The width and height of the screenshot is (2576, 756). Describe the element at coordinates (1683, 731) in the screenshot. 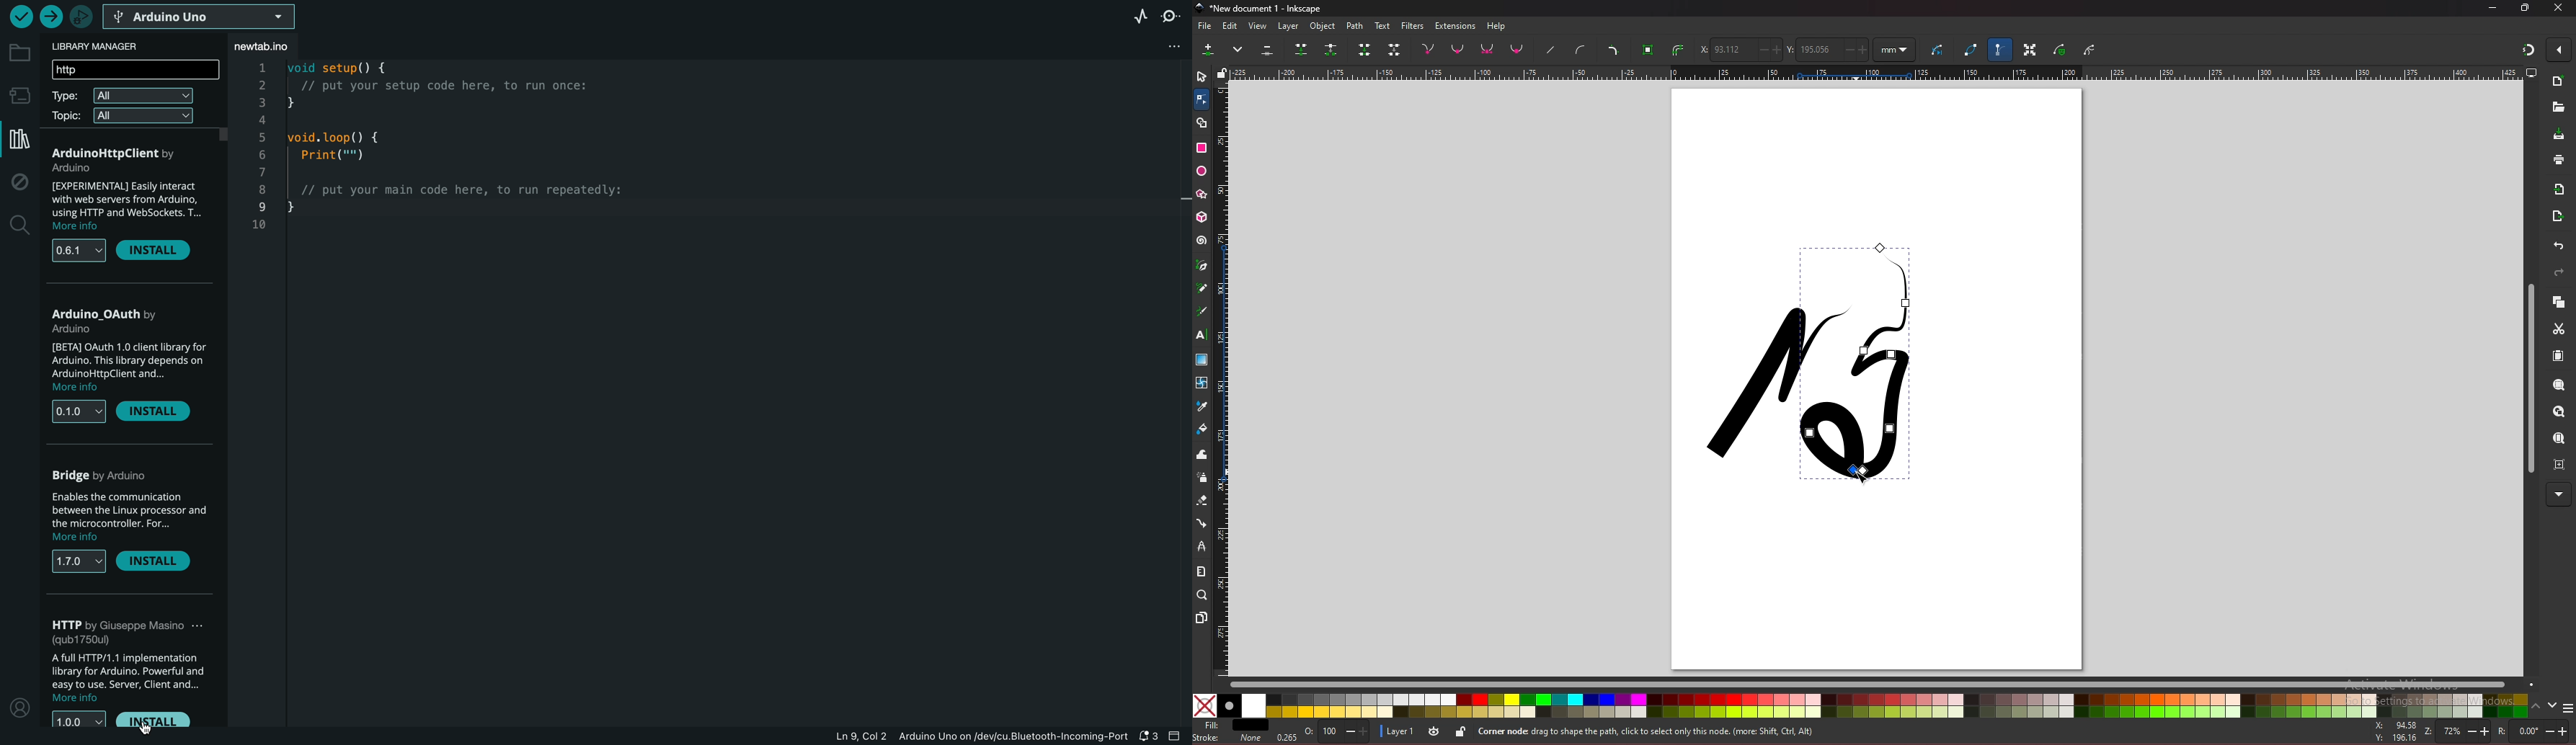

I see `info` at that location.